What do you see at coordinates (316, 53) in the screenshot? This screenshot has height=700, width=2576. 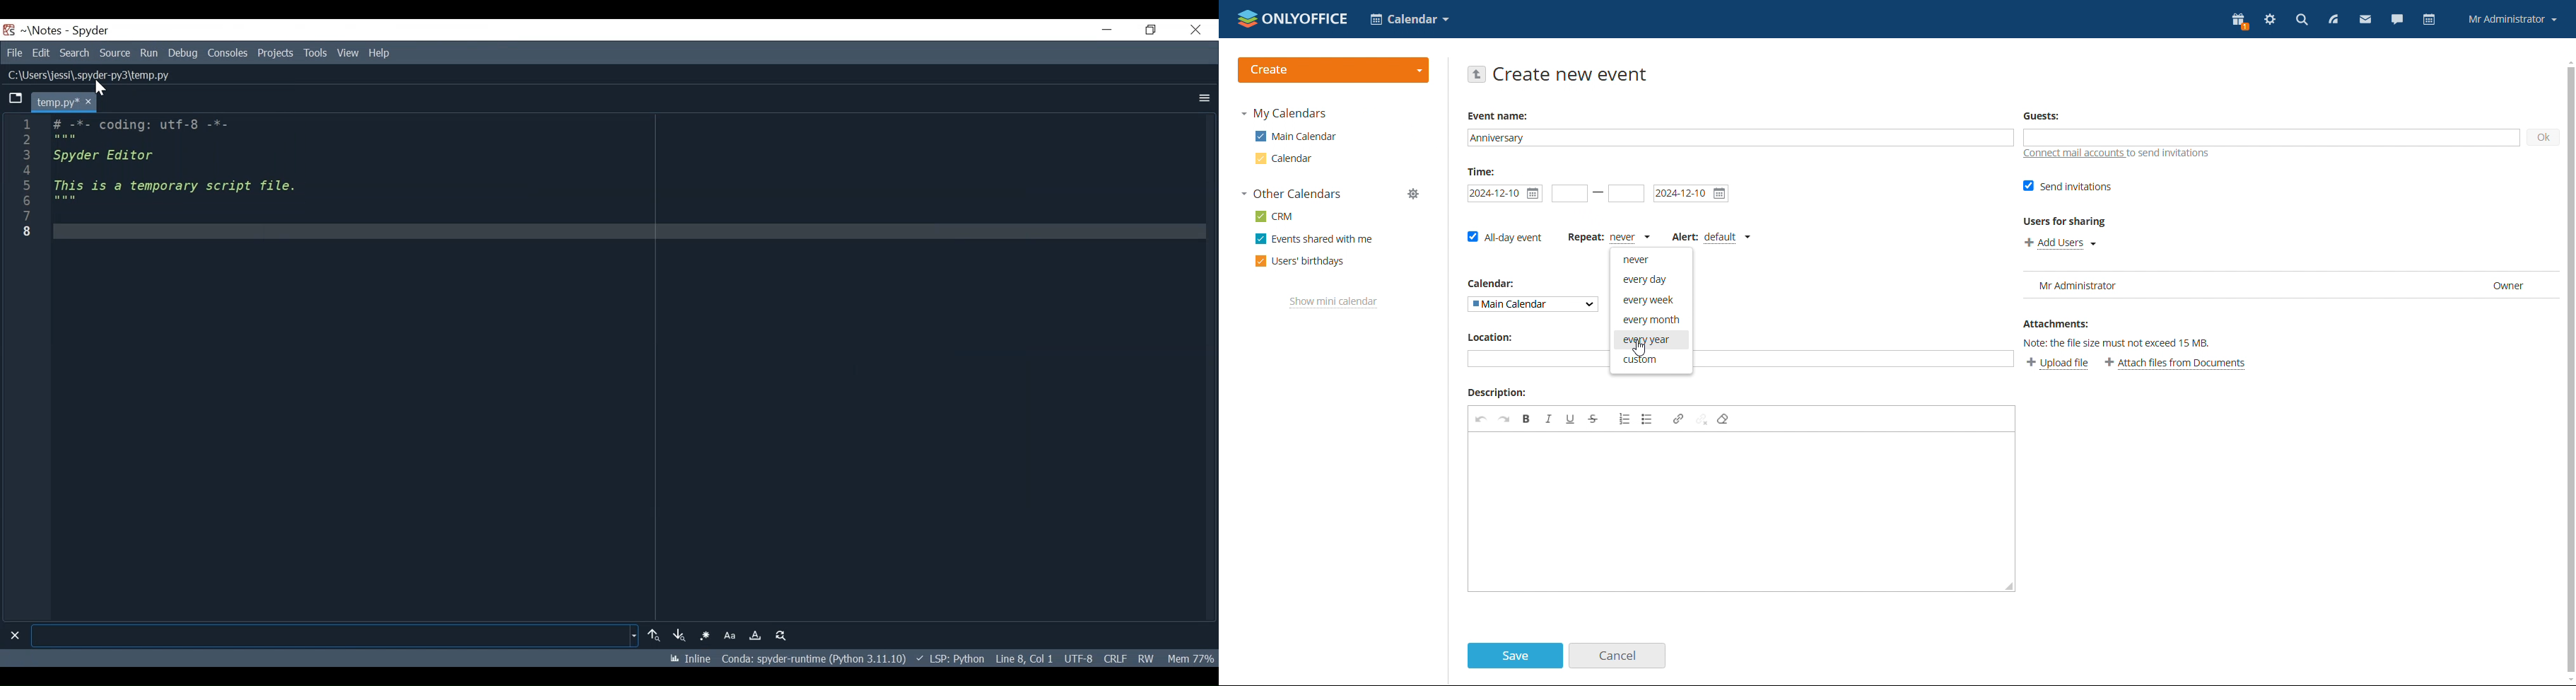 I see `Tools` at bounding box center [316, 53].